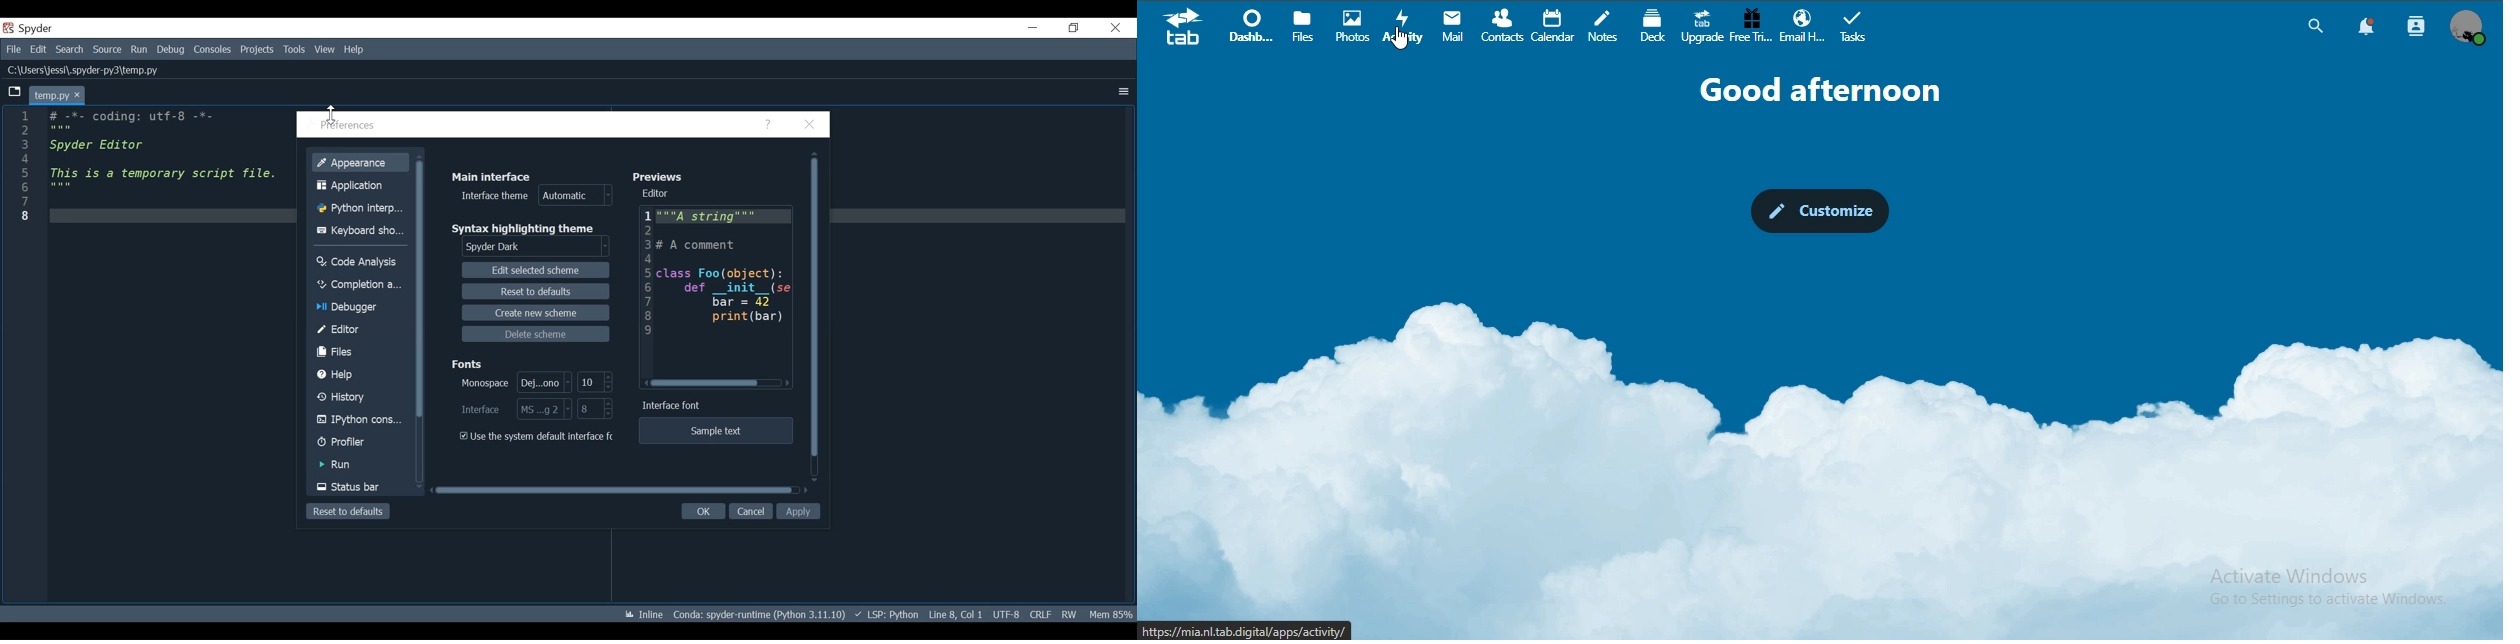 This screenshot has width=2520, height=644. What do you see at coordinates (812, 125) in the screenshot?
I see `Close` at bounding box center [812, 125].